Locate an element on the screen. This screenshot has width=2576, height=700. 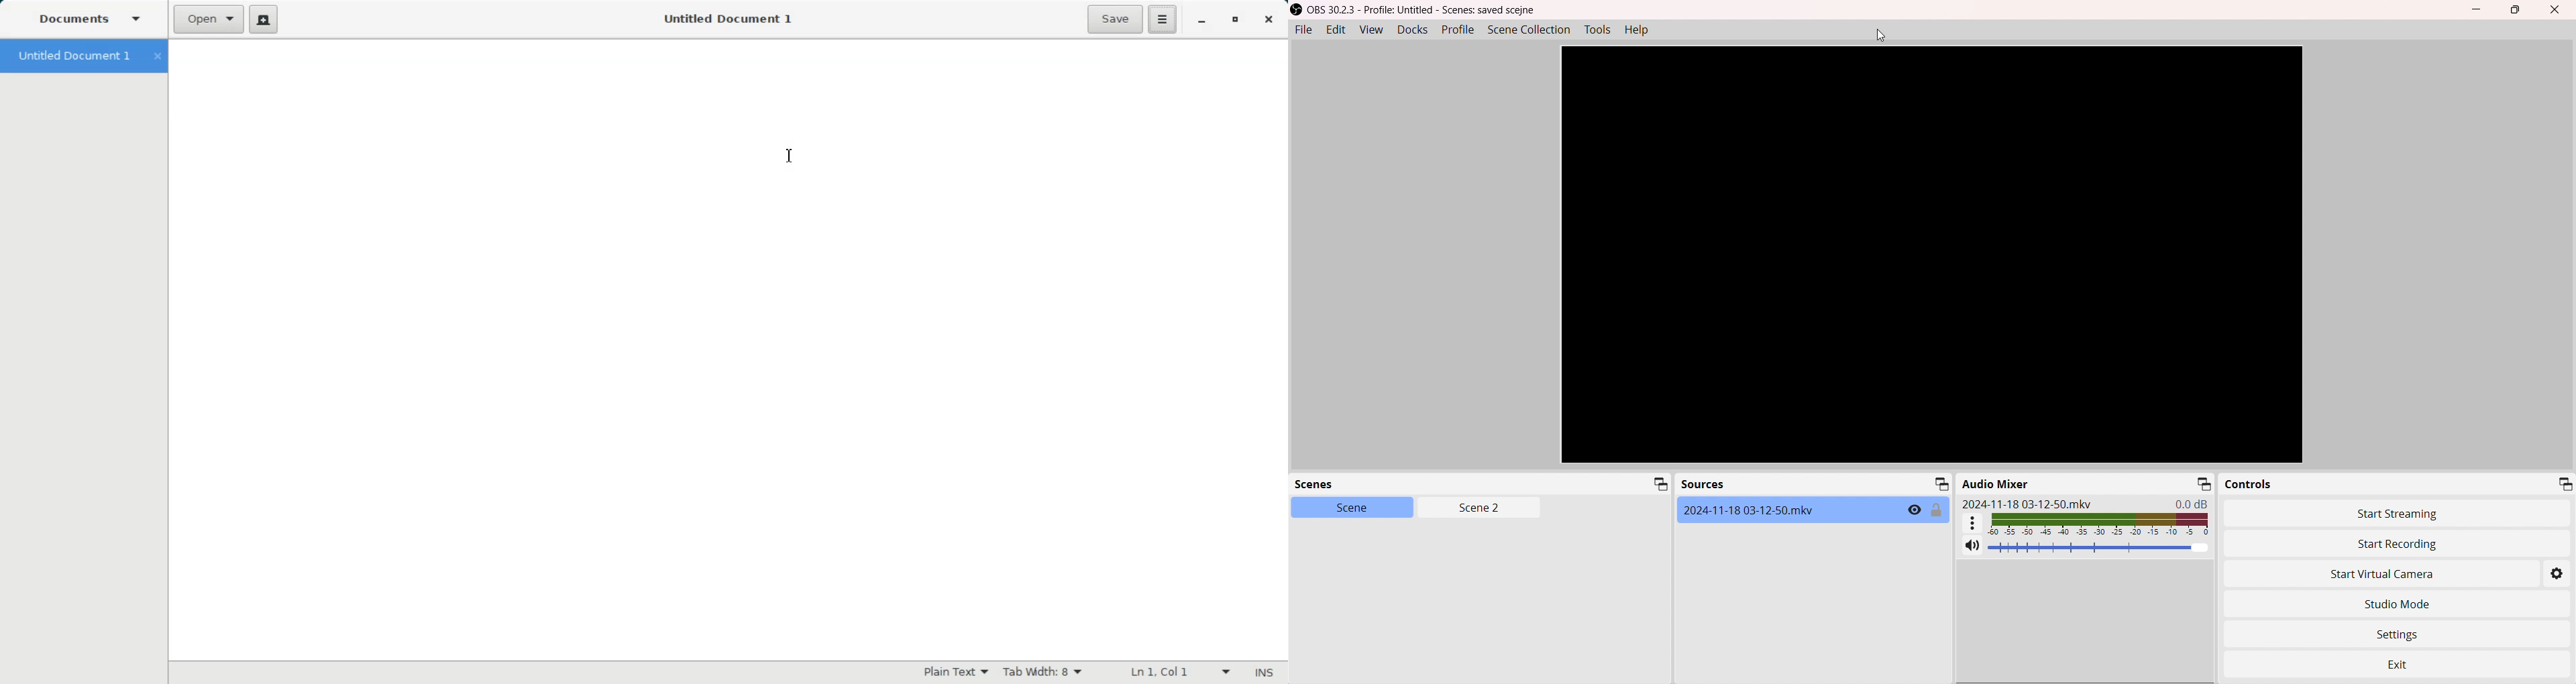
Start Streaming is located at coordinates (2401, 514).